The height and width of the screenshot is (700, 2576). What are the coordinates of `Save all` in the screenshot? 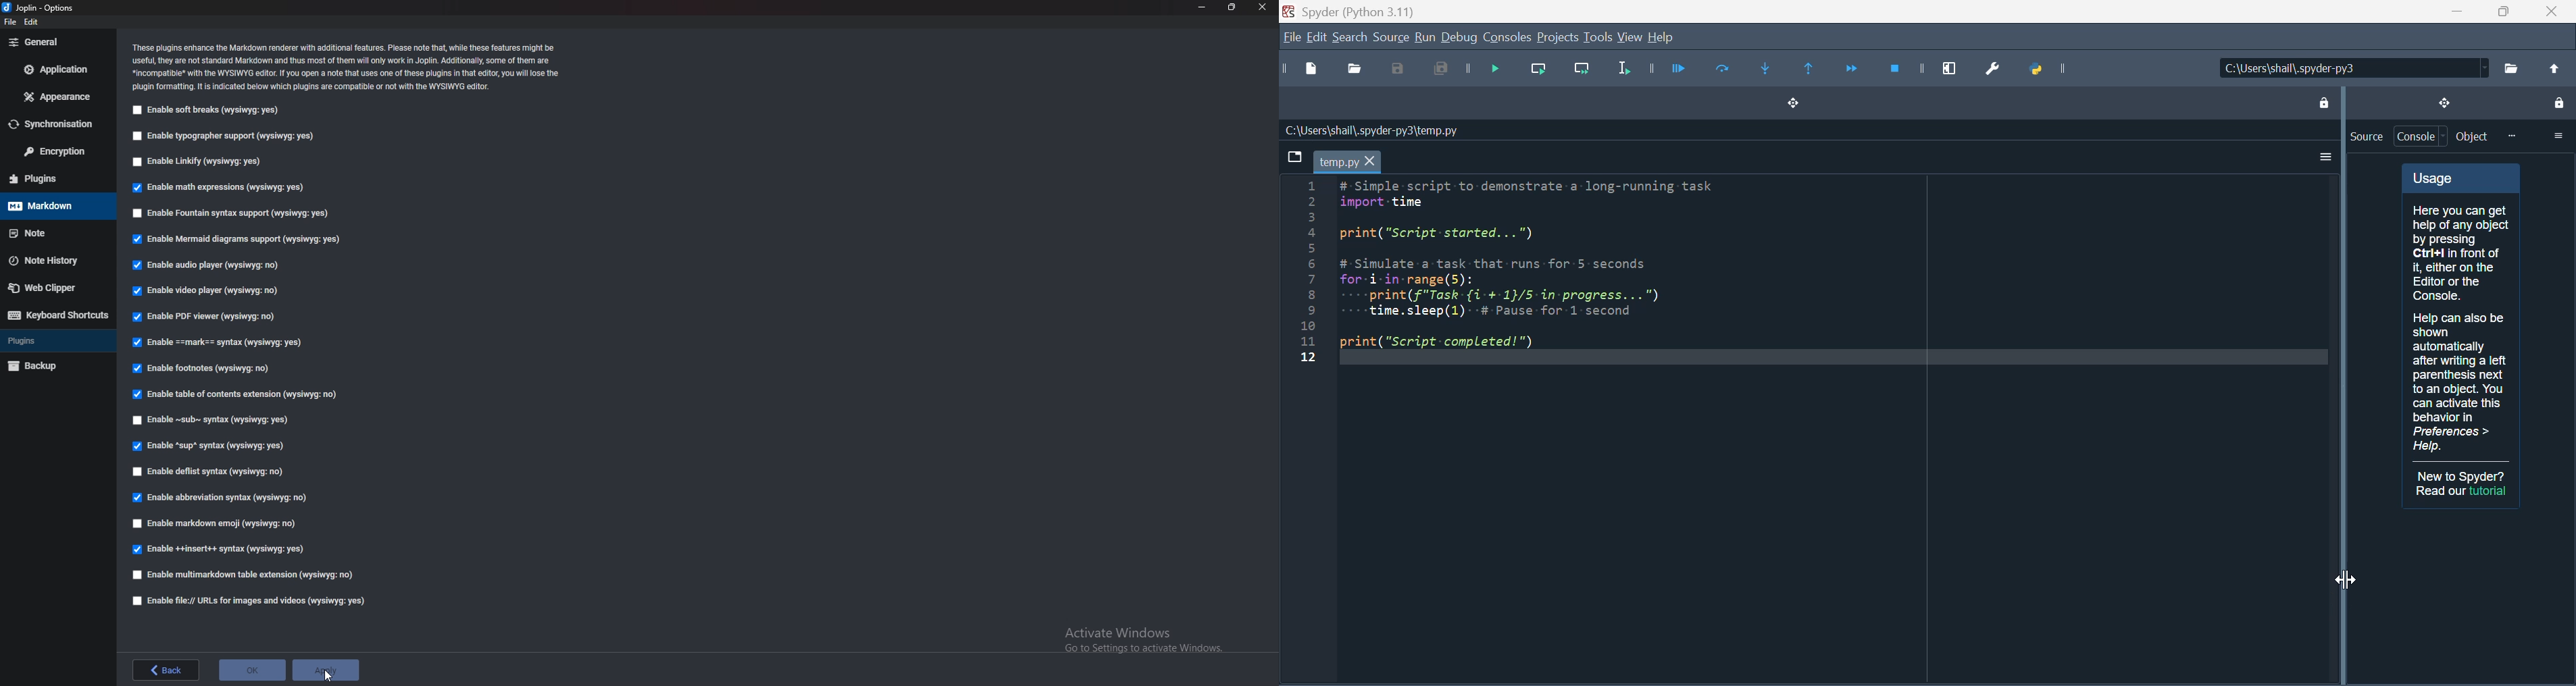 It's located at (1436, 71).